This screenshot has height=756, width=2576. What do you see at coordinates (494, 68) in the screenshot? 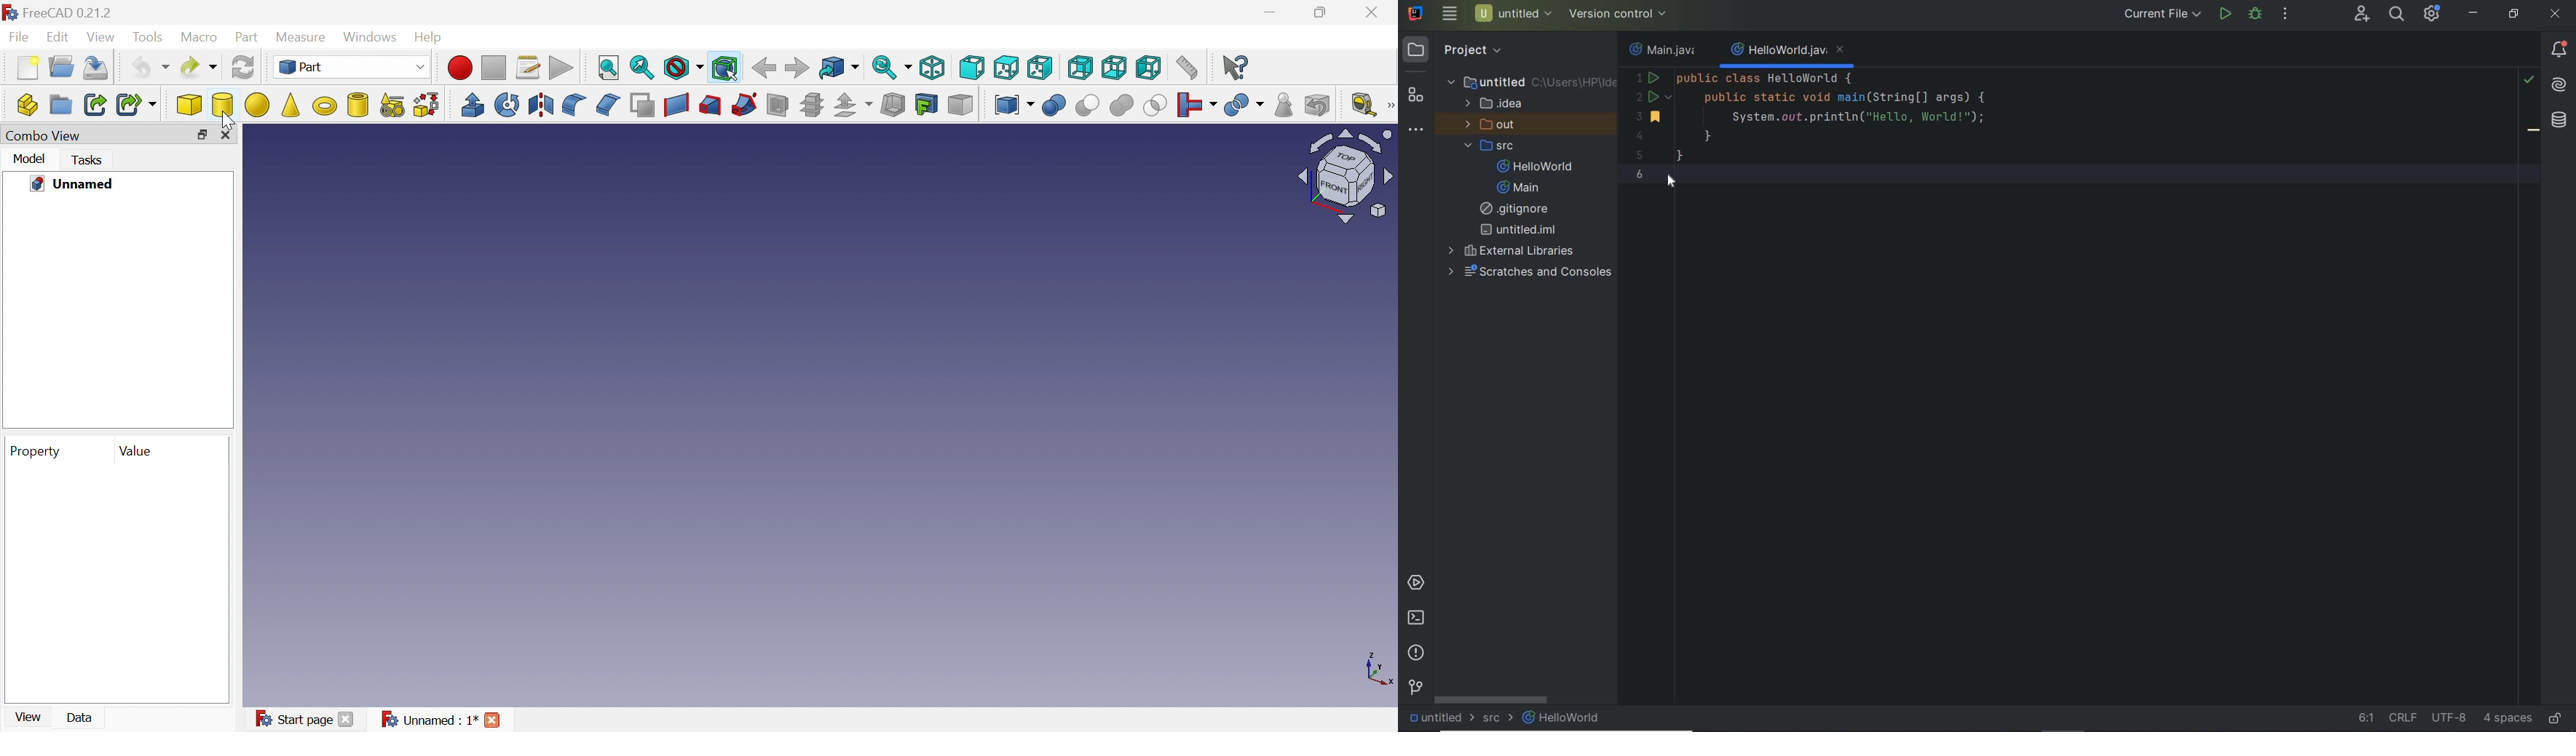
I see `Stop macro recording` at bounding box center [494, 68].